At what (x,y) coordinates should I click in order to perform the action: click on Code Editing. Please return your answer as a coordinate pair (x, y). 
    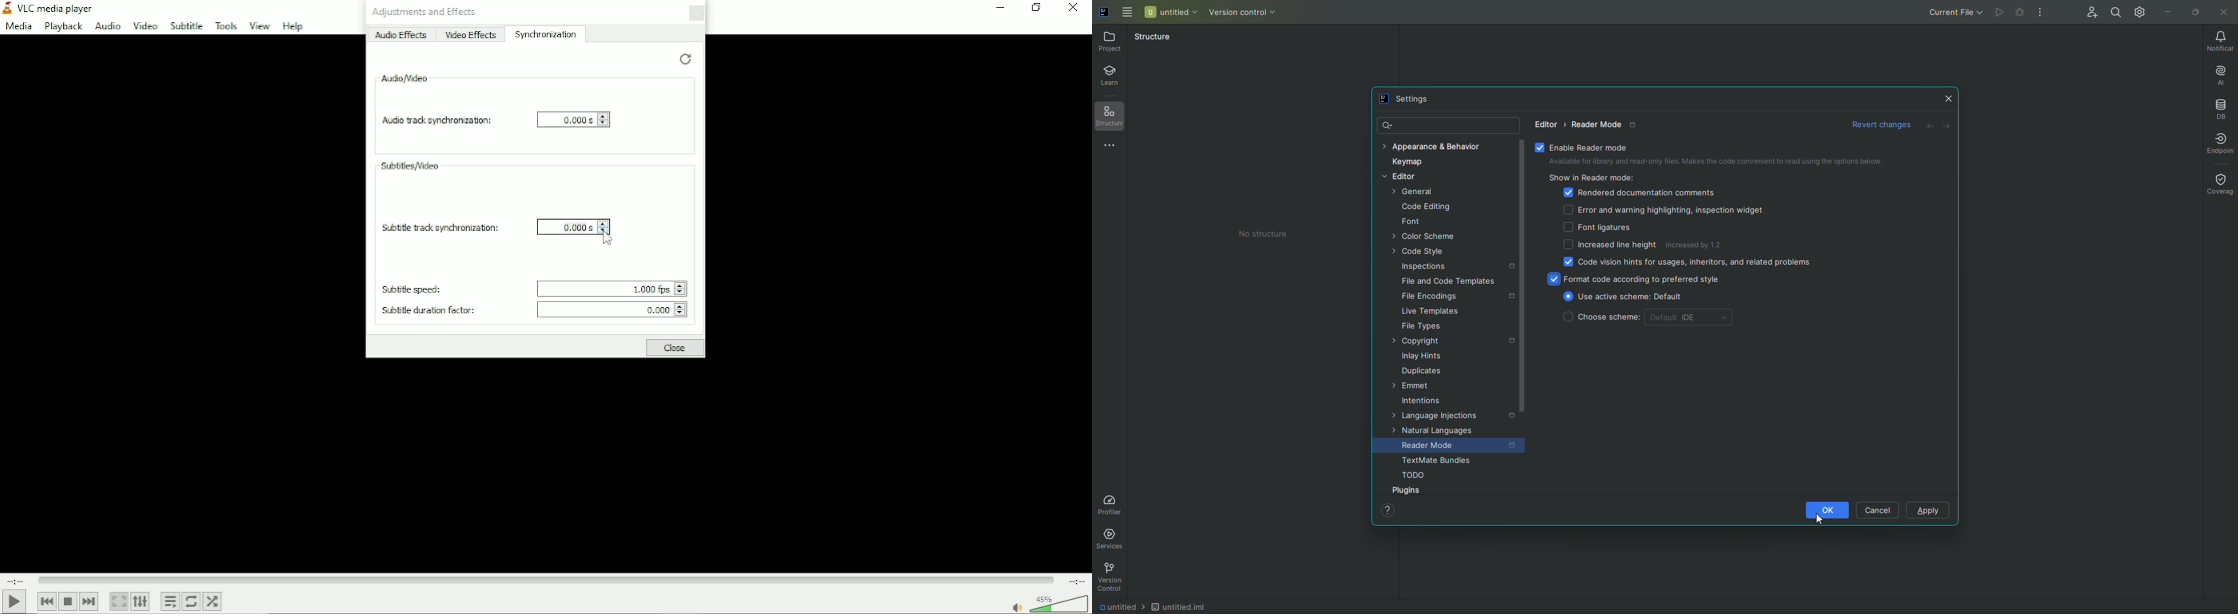
    Looking at the image, I should click on (1422, 207).